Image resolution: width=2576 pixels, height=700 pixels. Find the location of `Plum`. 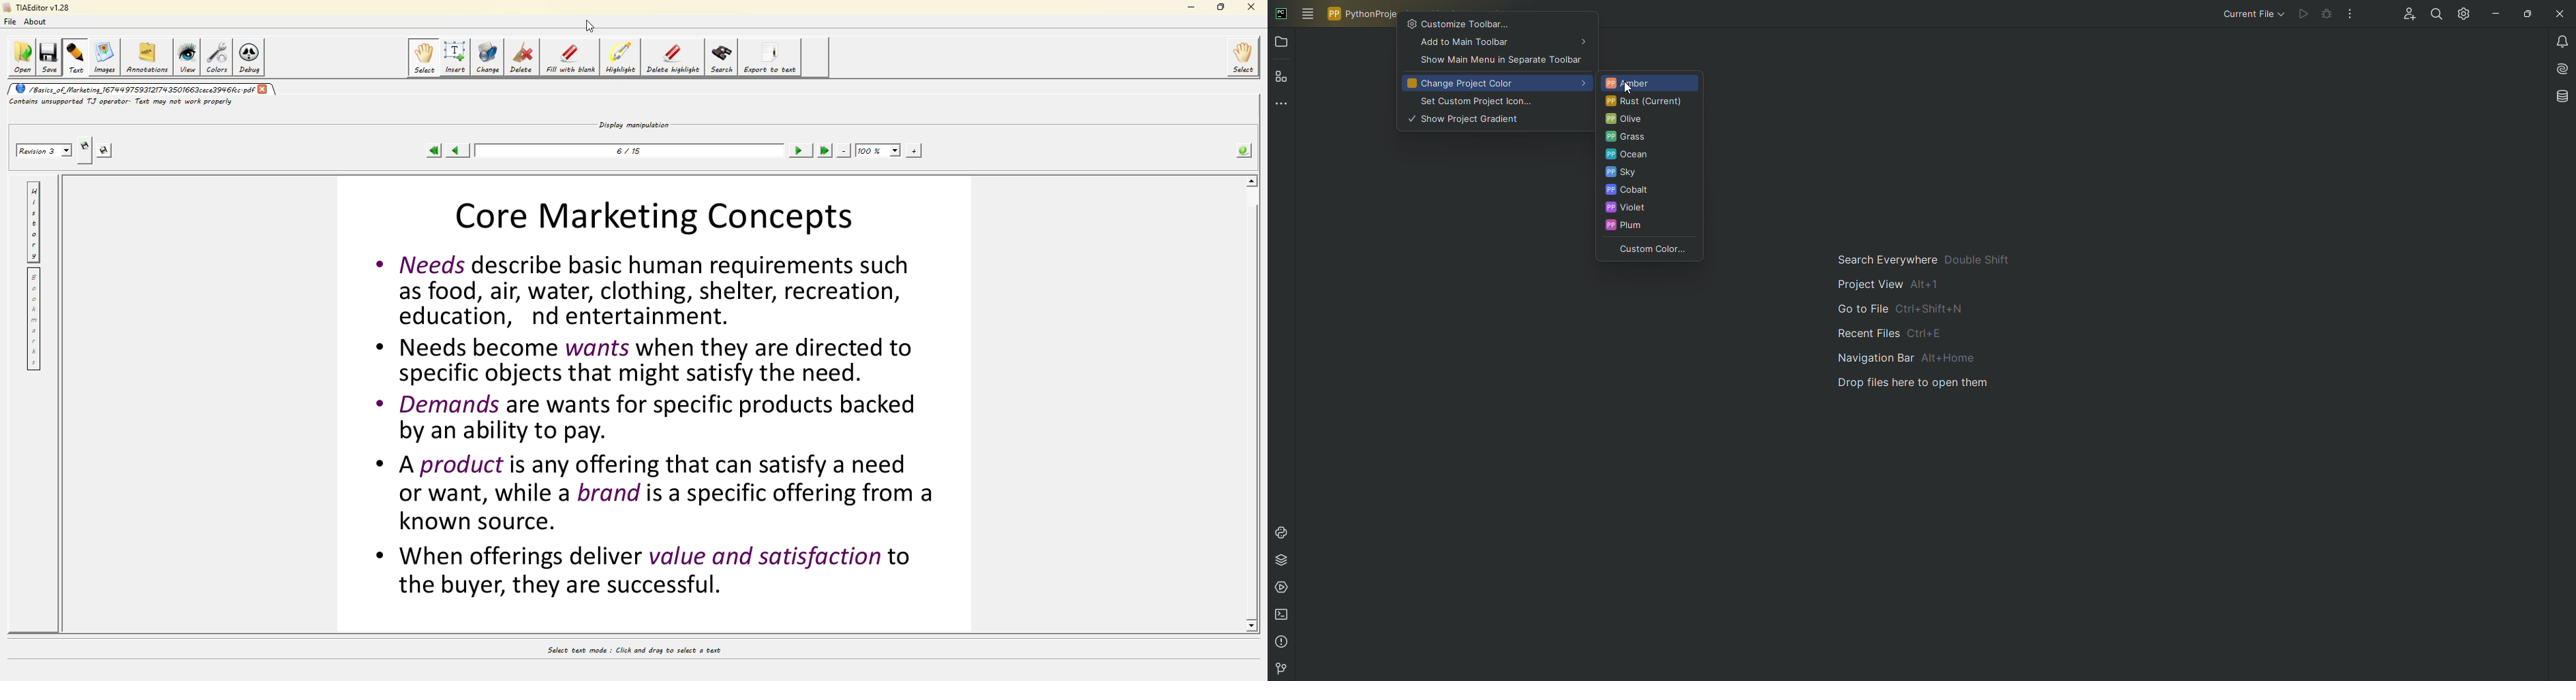

Plum is located at coordinates (1650, 229).